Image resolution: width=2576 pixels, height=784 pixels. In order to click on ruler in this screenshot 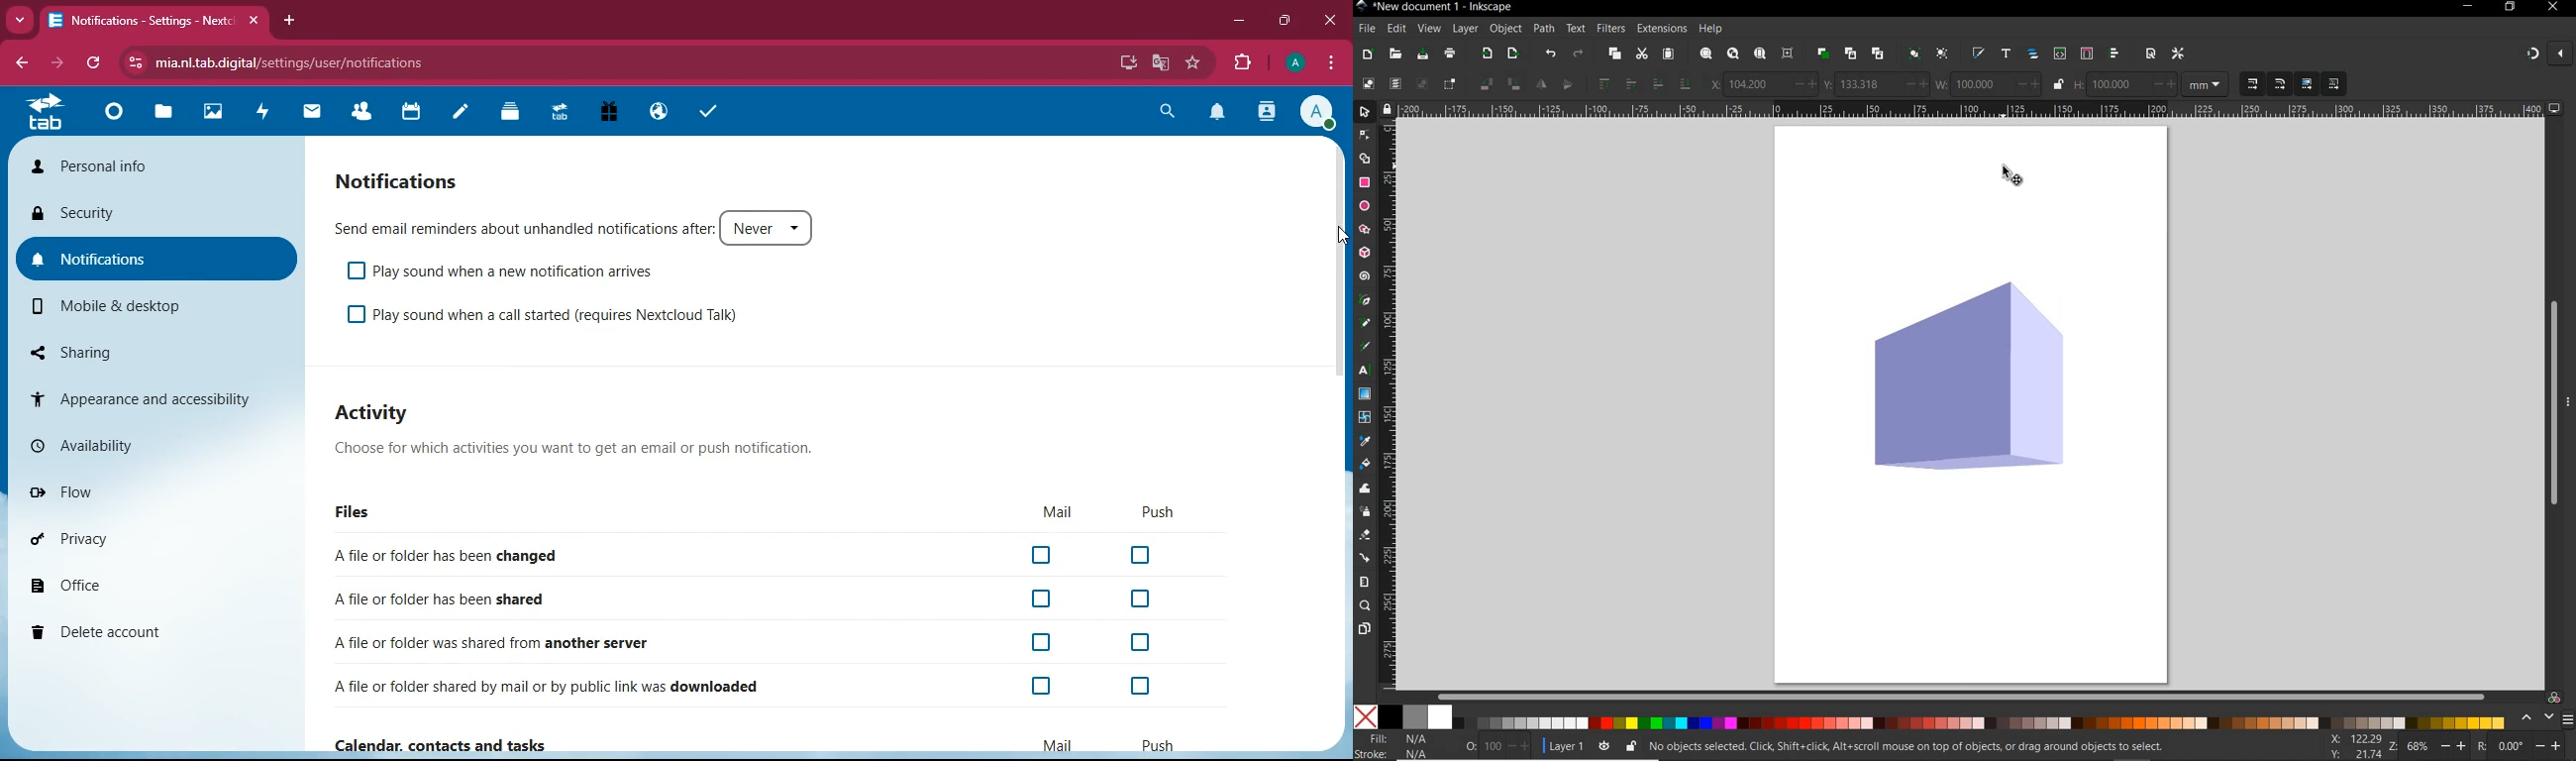, I will do `click(1390, 405)`.